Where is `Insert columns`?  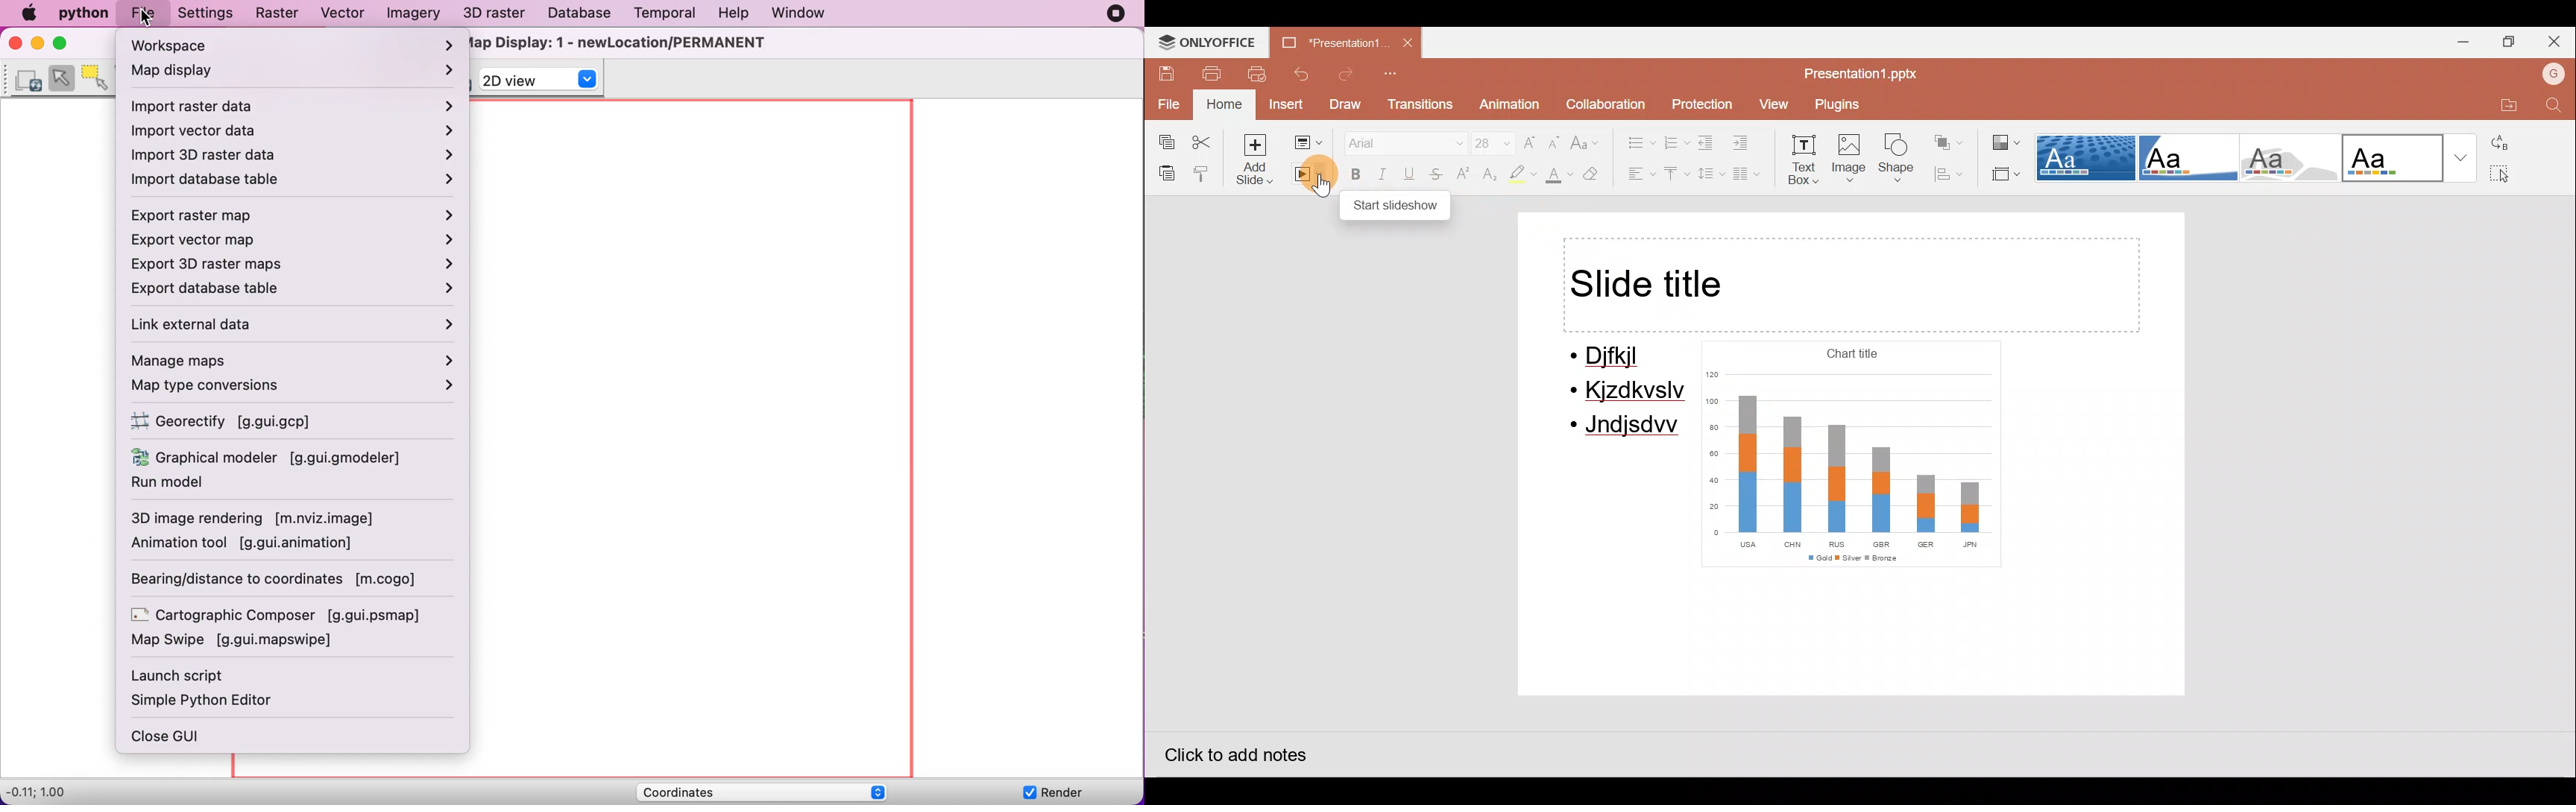 Insert columns is located at coordinates (1748, 172).